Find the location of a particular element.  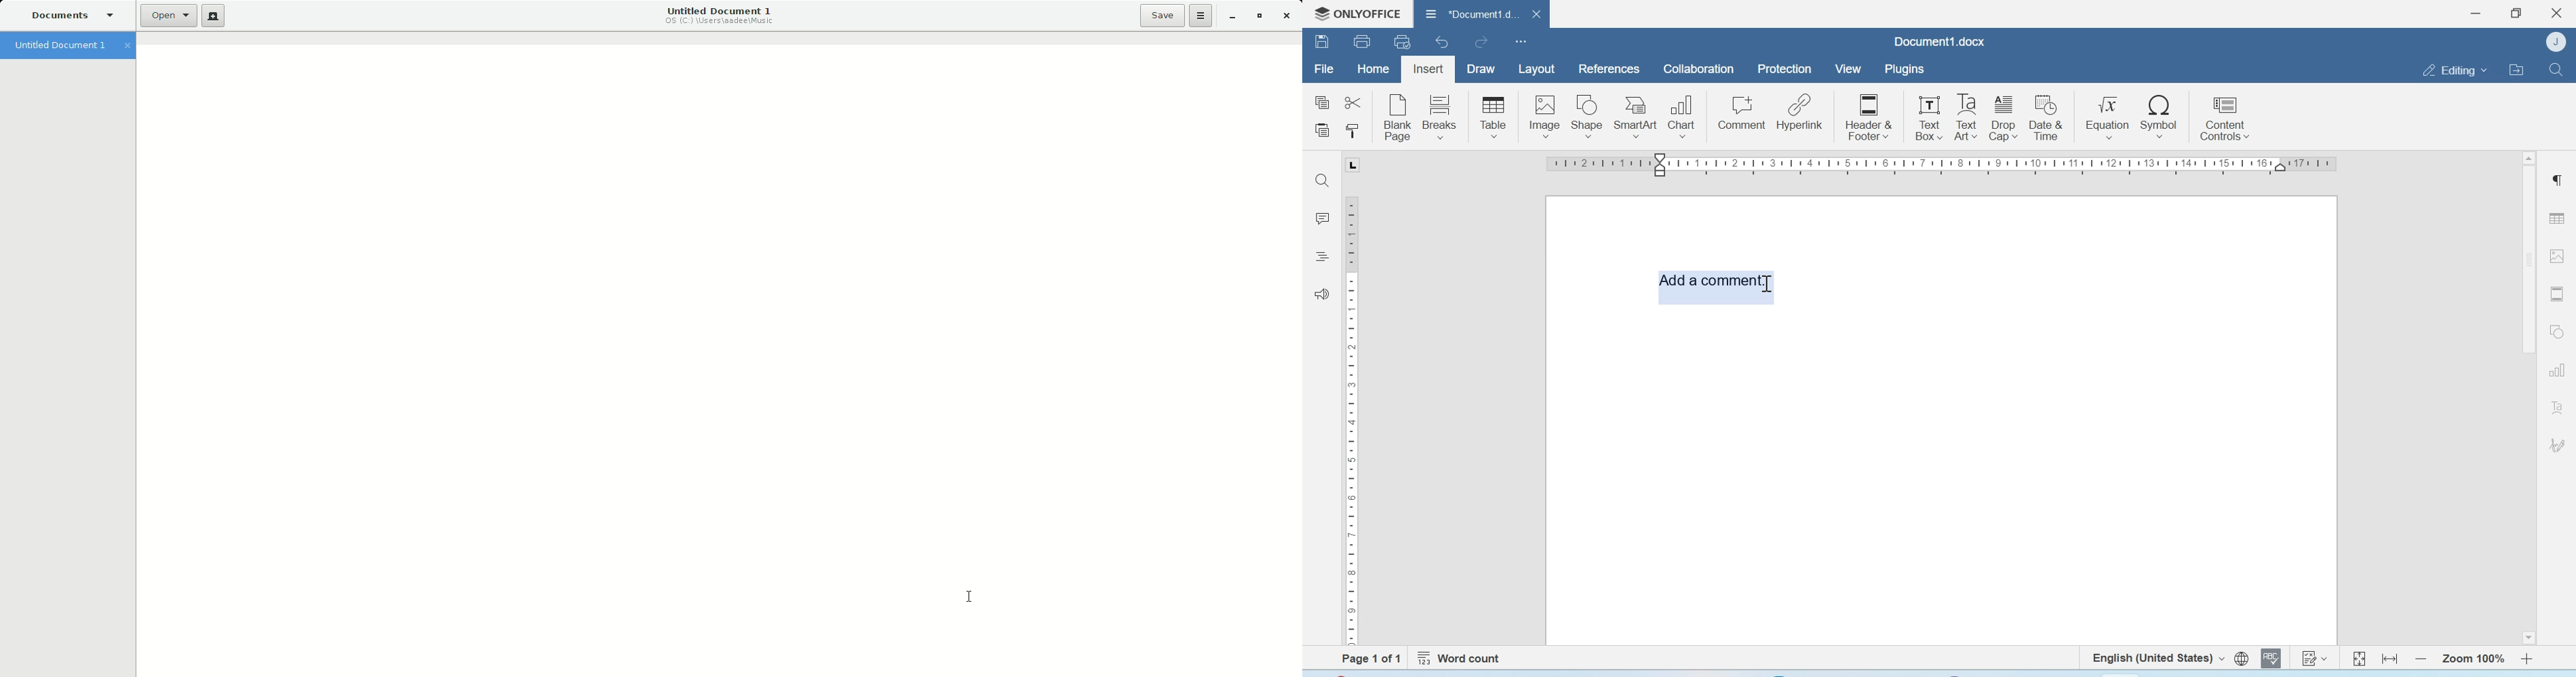

Track changes is located at coordinates (2314, 658).